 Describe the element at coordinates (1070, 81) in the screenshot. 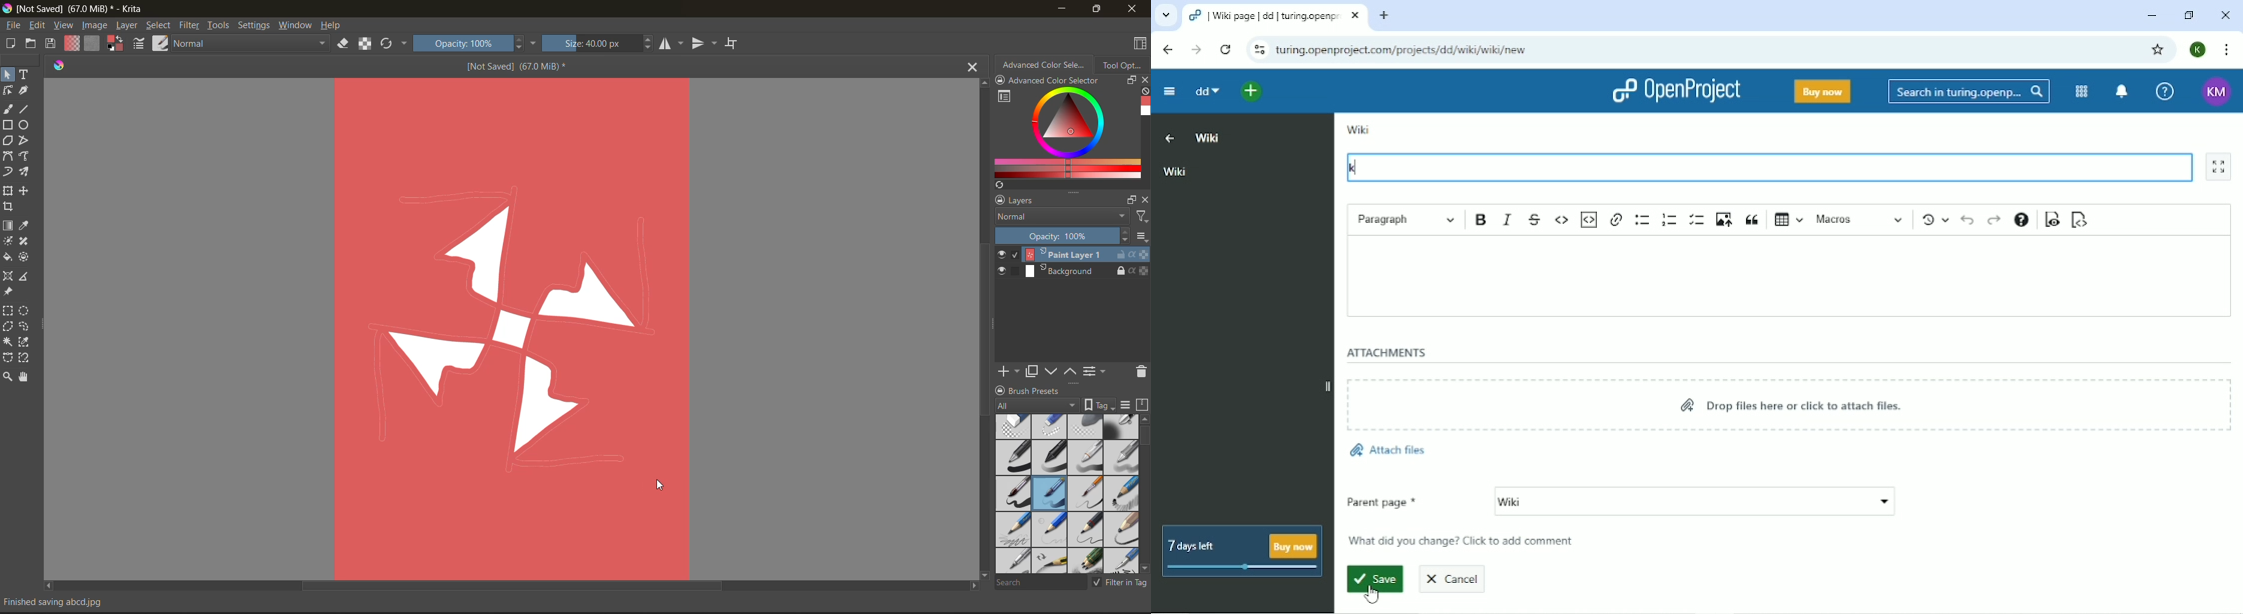

I see `Advanced color selector` at that location.